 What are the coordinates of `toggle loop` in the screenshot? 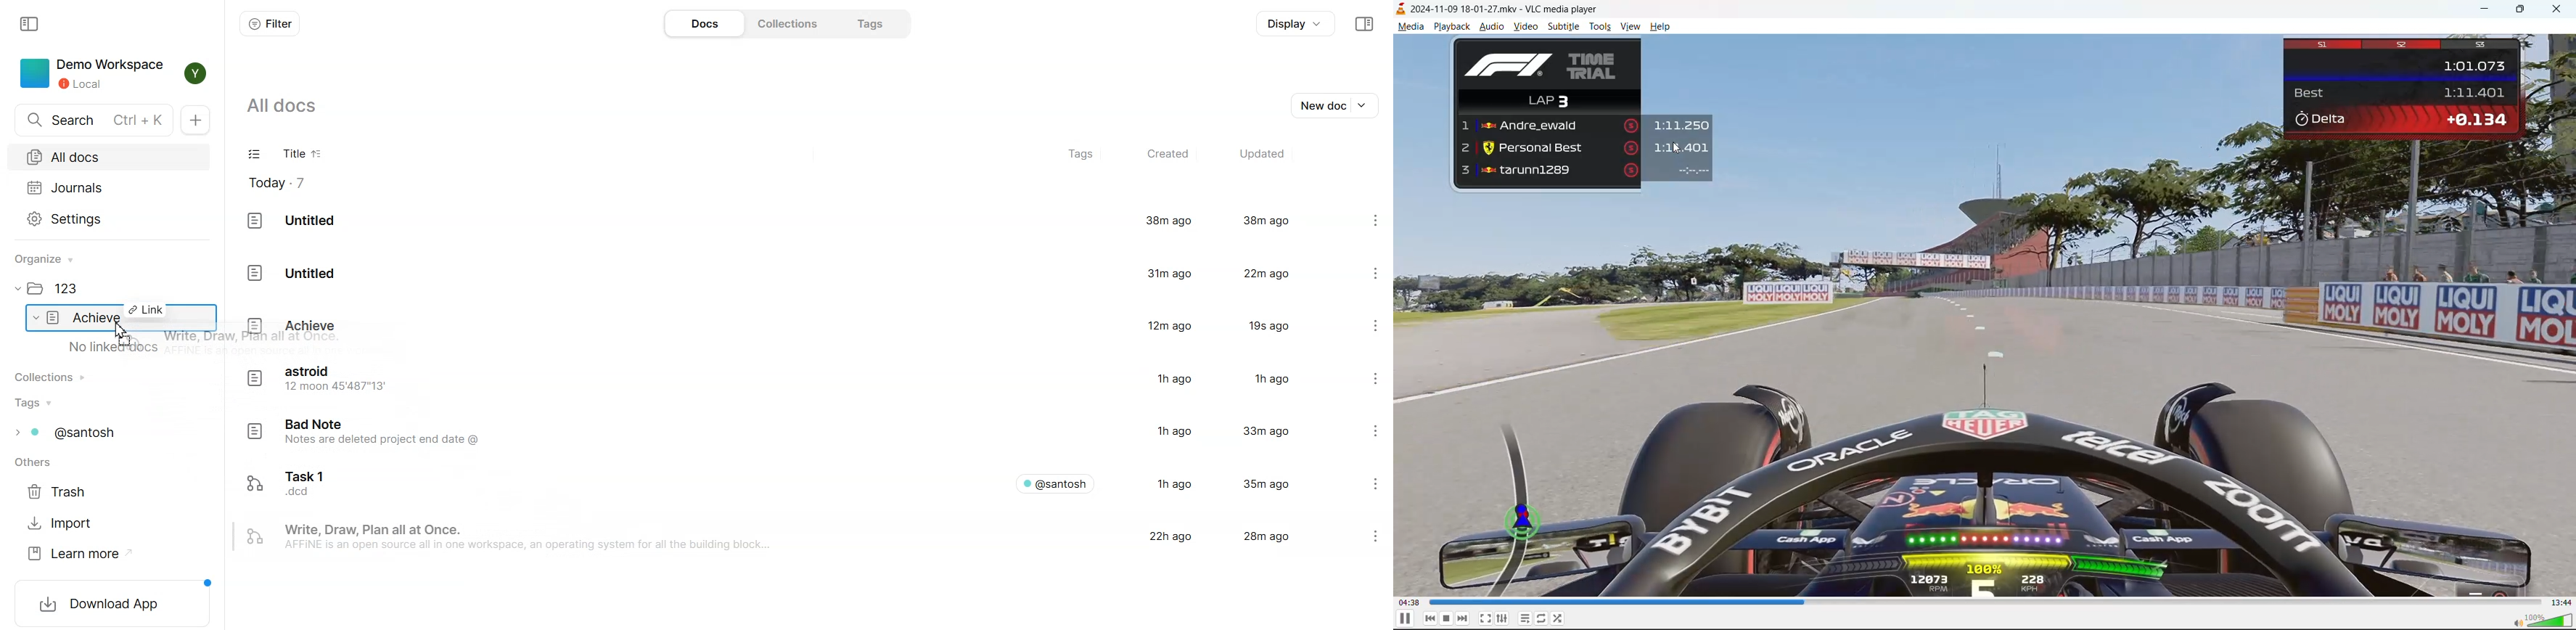 It's located at (1541, 617).